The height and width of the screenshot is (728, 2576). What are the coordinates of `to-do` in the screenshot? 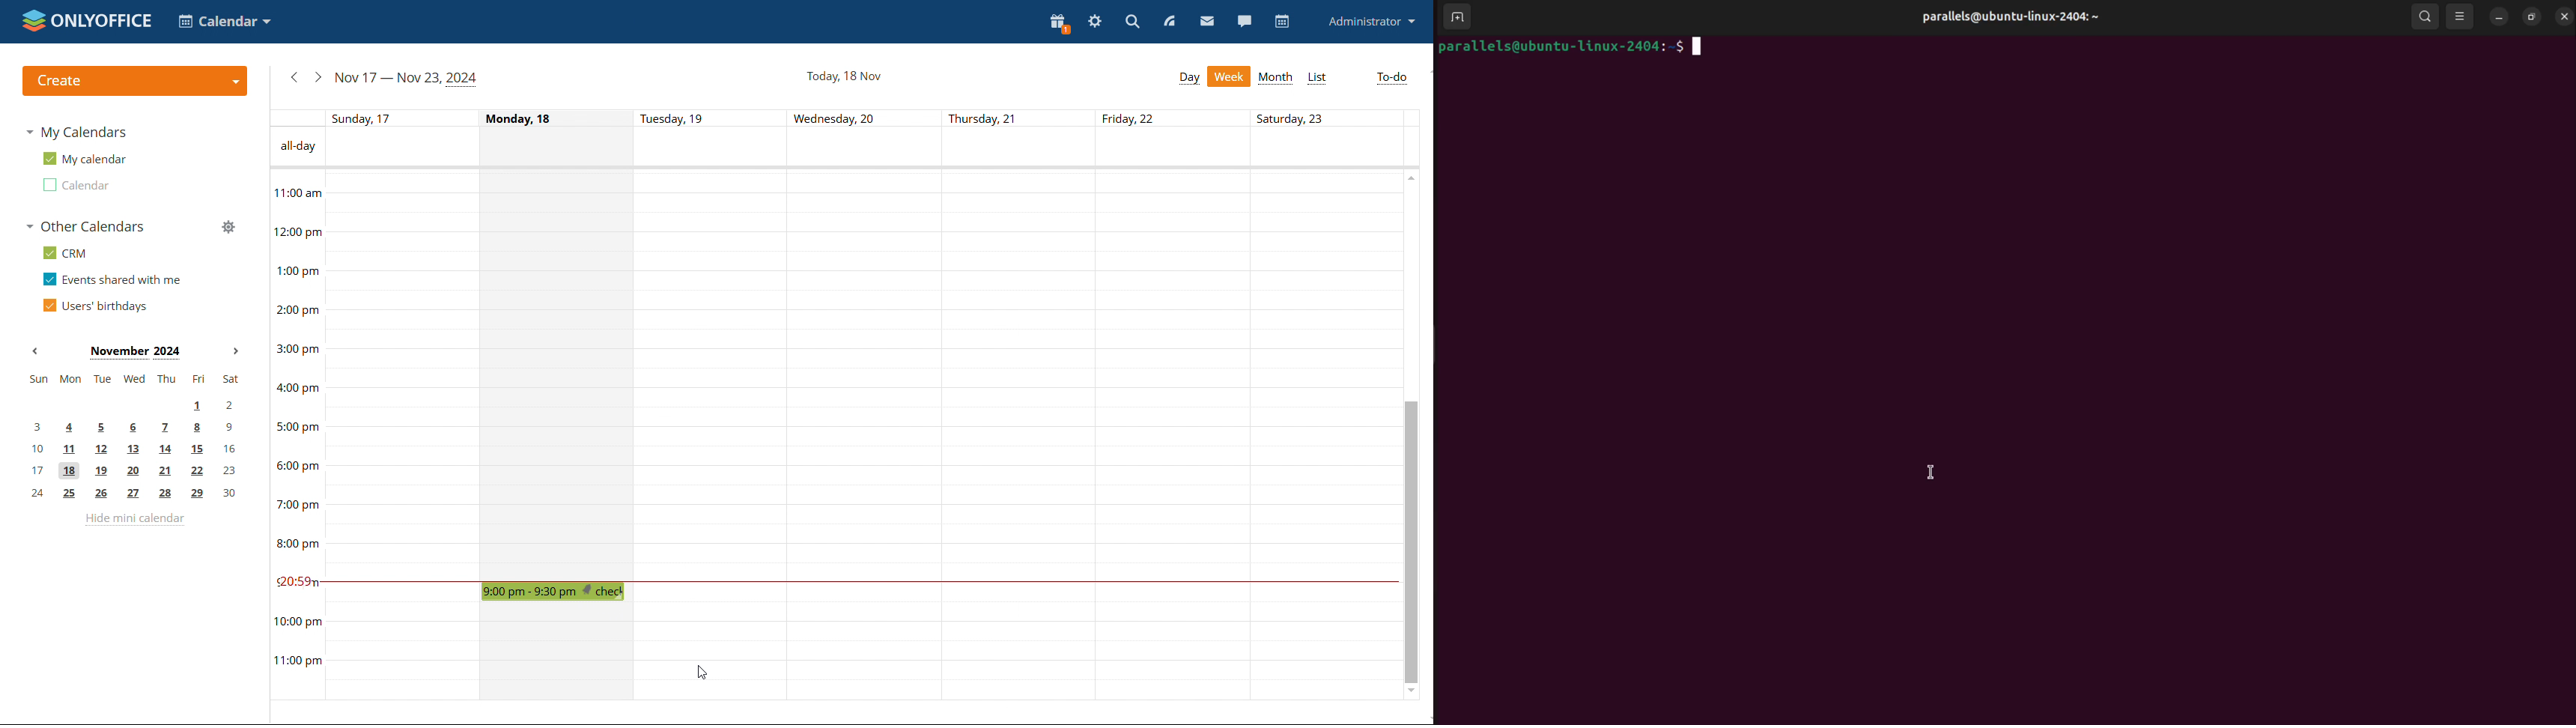 It's located at (1392, 78).